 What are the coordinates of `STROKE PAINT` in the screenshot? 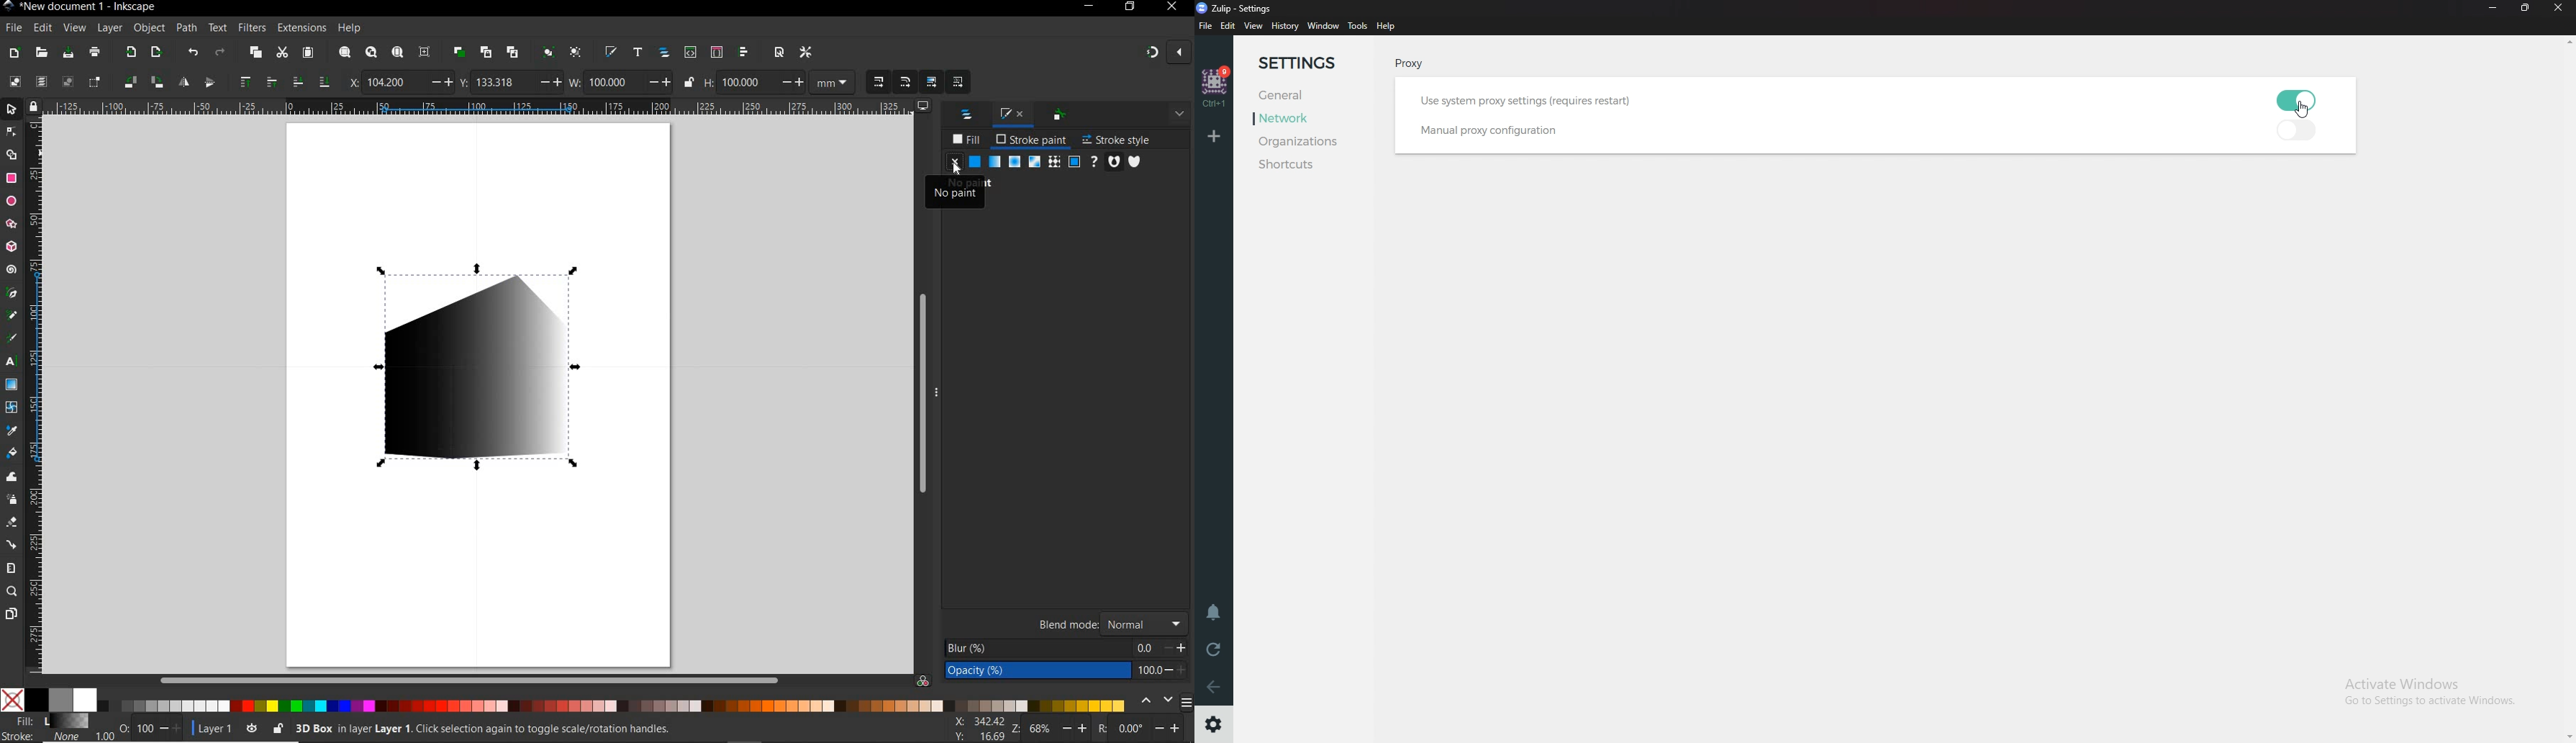 It's located at (1033, 140).